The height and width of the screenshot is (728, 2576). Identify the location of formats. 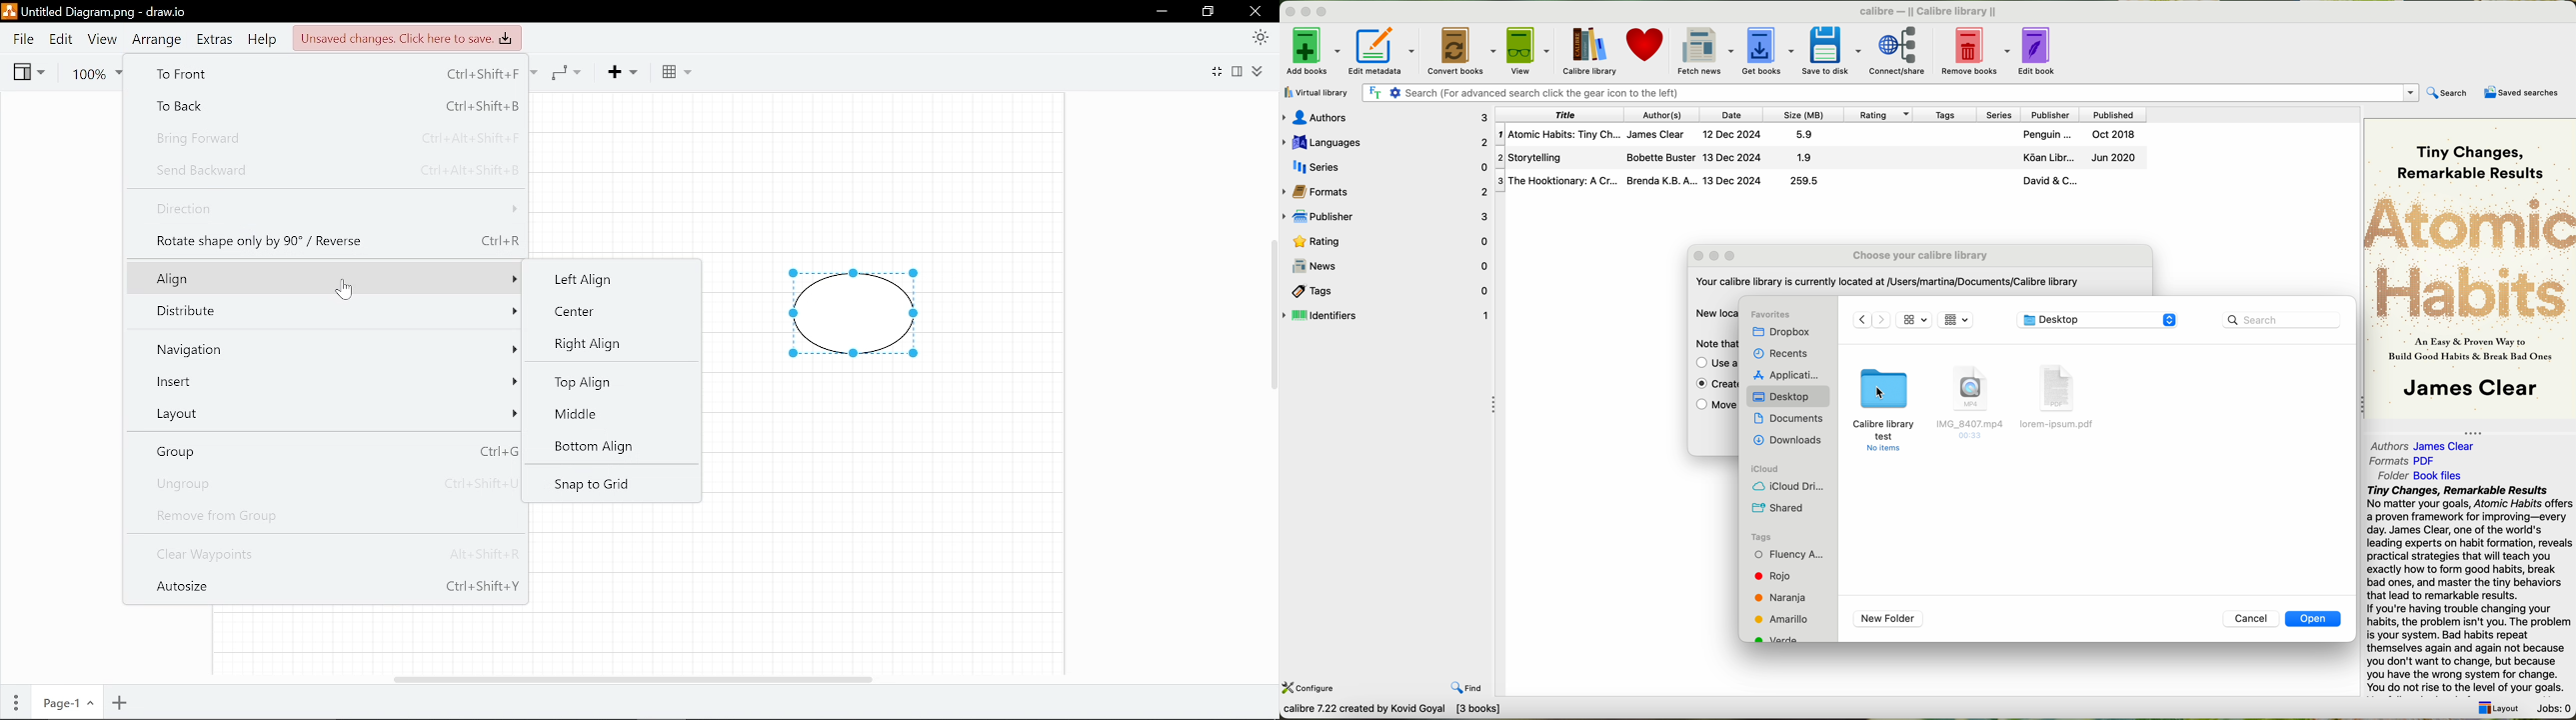
(1386, 190).